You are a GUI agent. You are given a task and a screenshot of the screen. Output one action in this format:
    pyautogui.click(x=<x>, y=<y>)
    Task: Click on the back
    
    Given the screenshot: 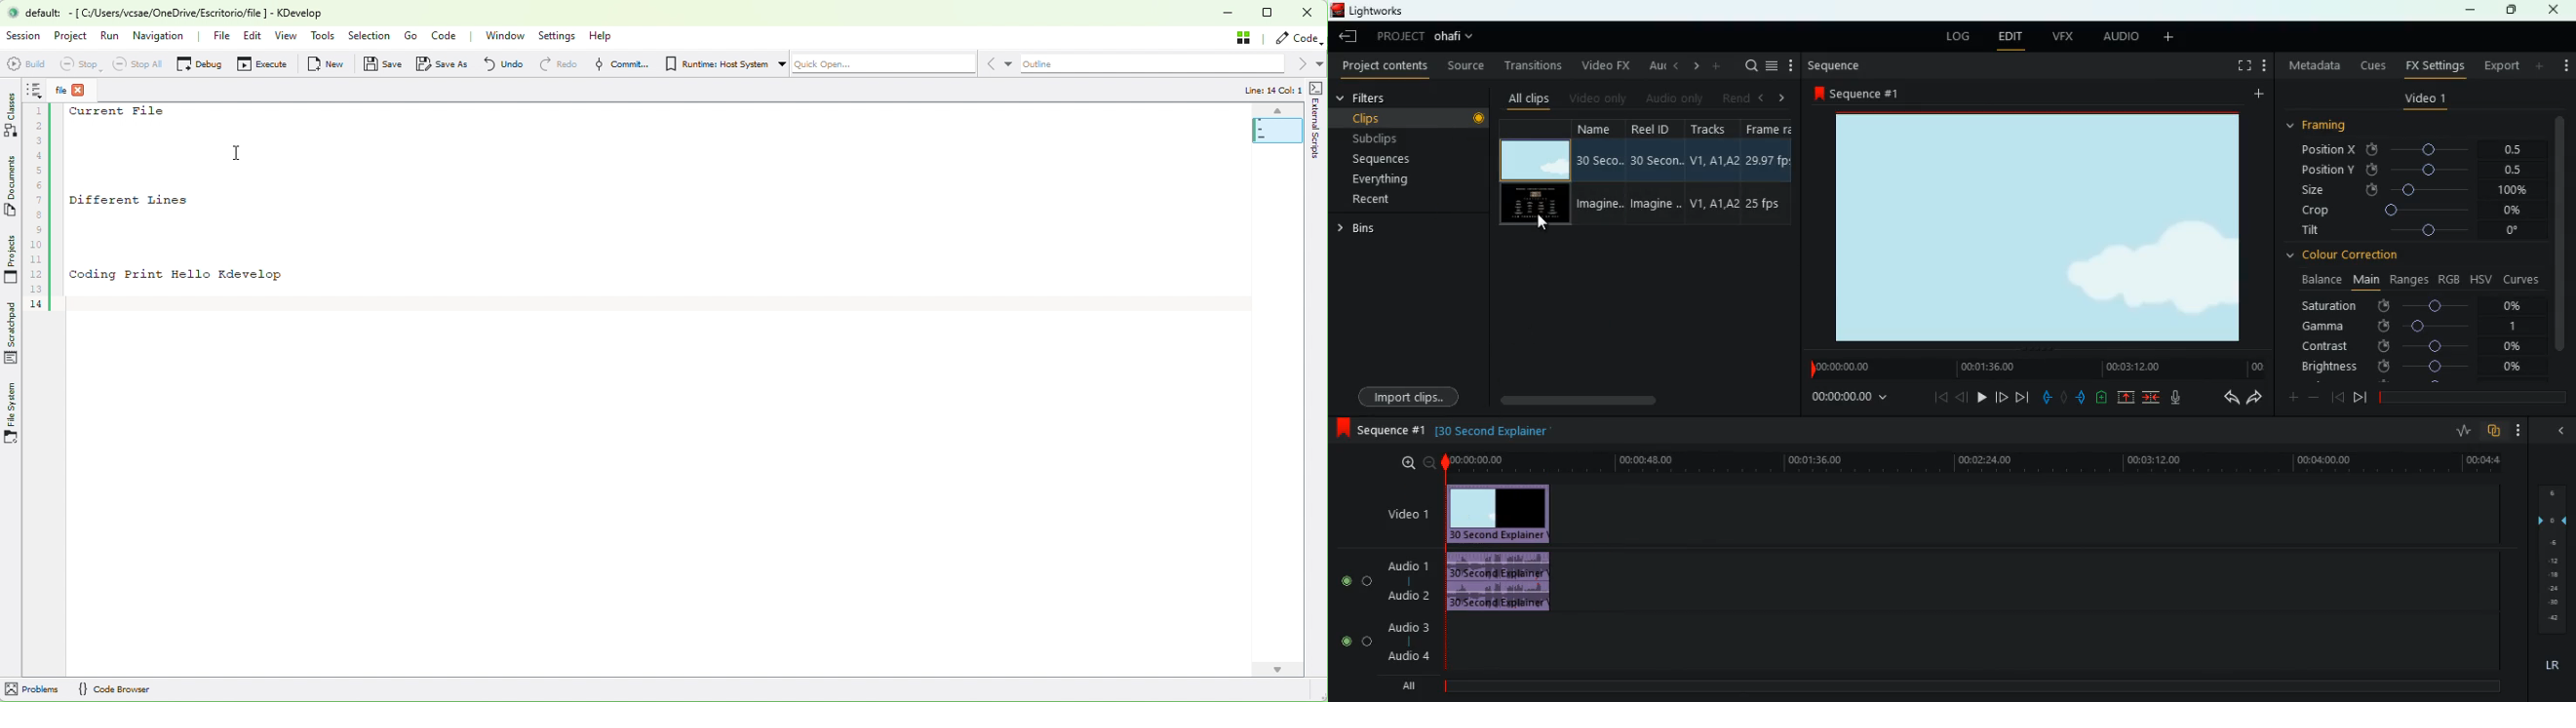 What is the action you would take?
    pyautogui.click(x=2558, y=430)
    